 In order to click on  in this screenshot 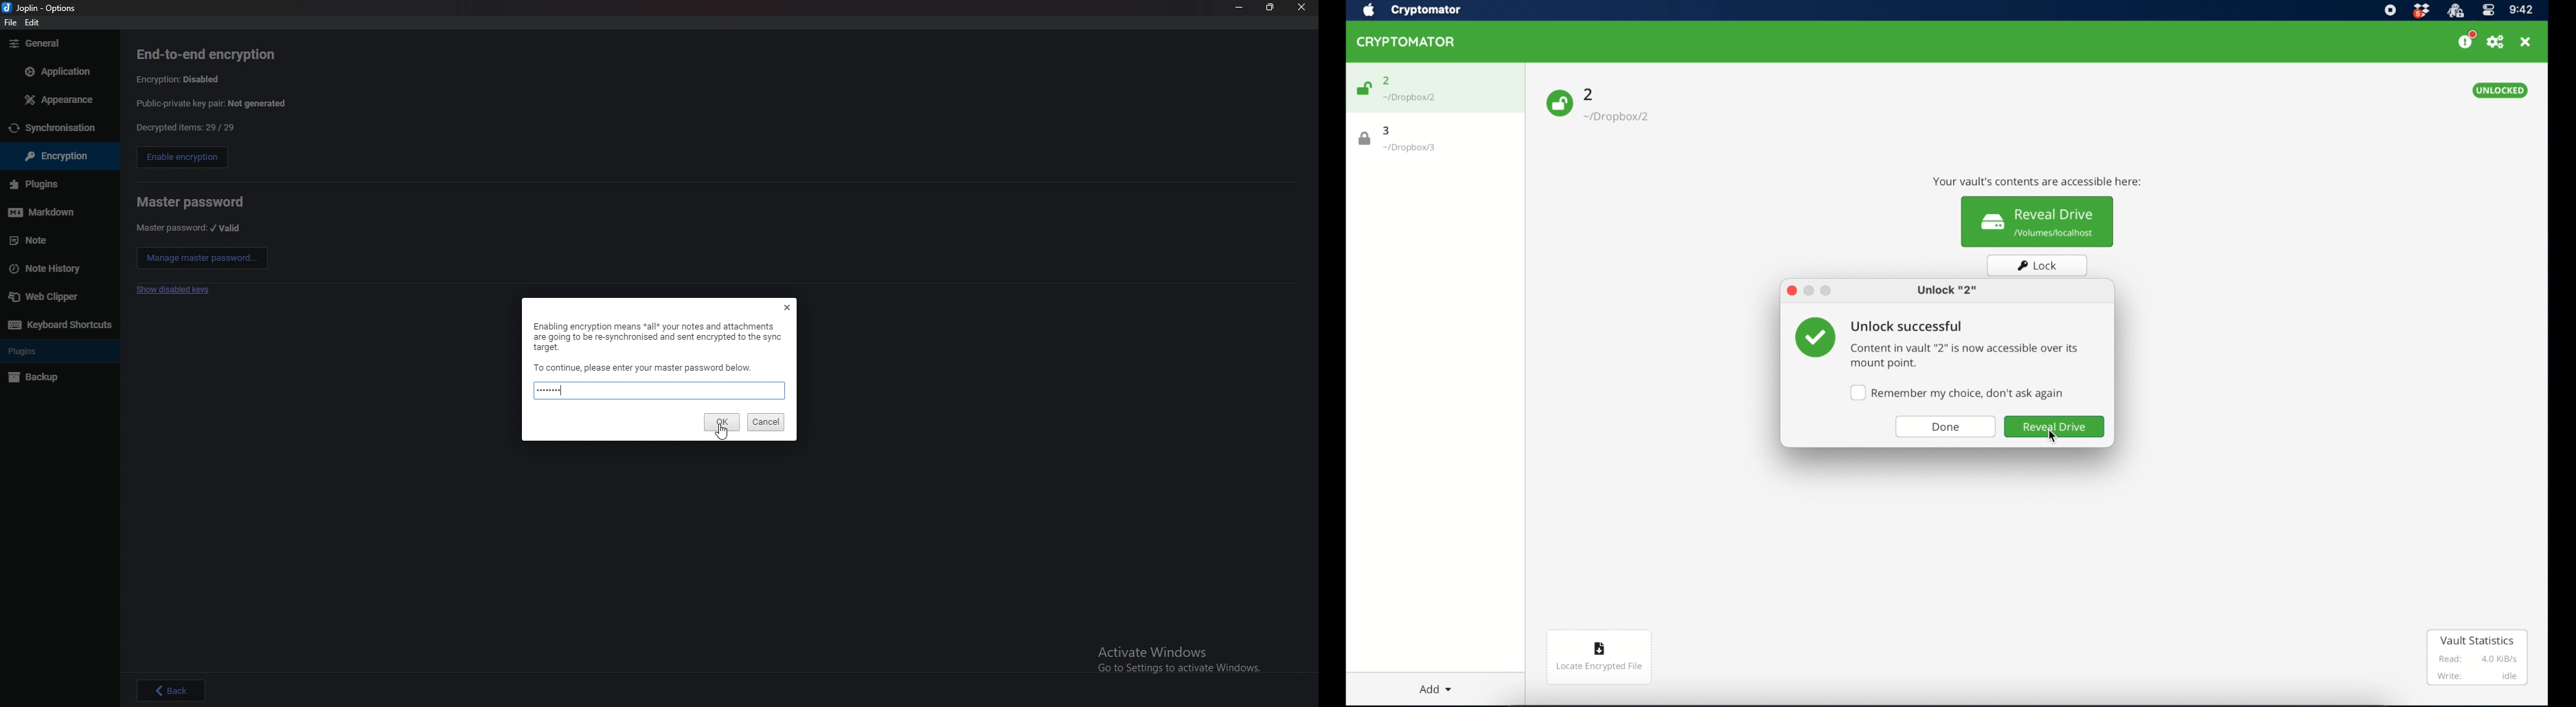, I will do `click(34, 45)`.